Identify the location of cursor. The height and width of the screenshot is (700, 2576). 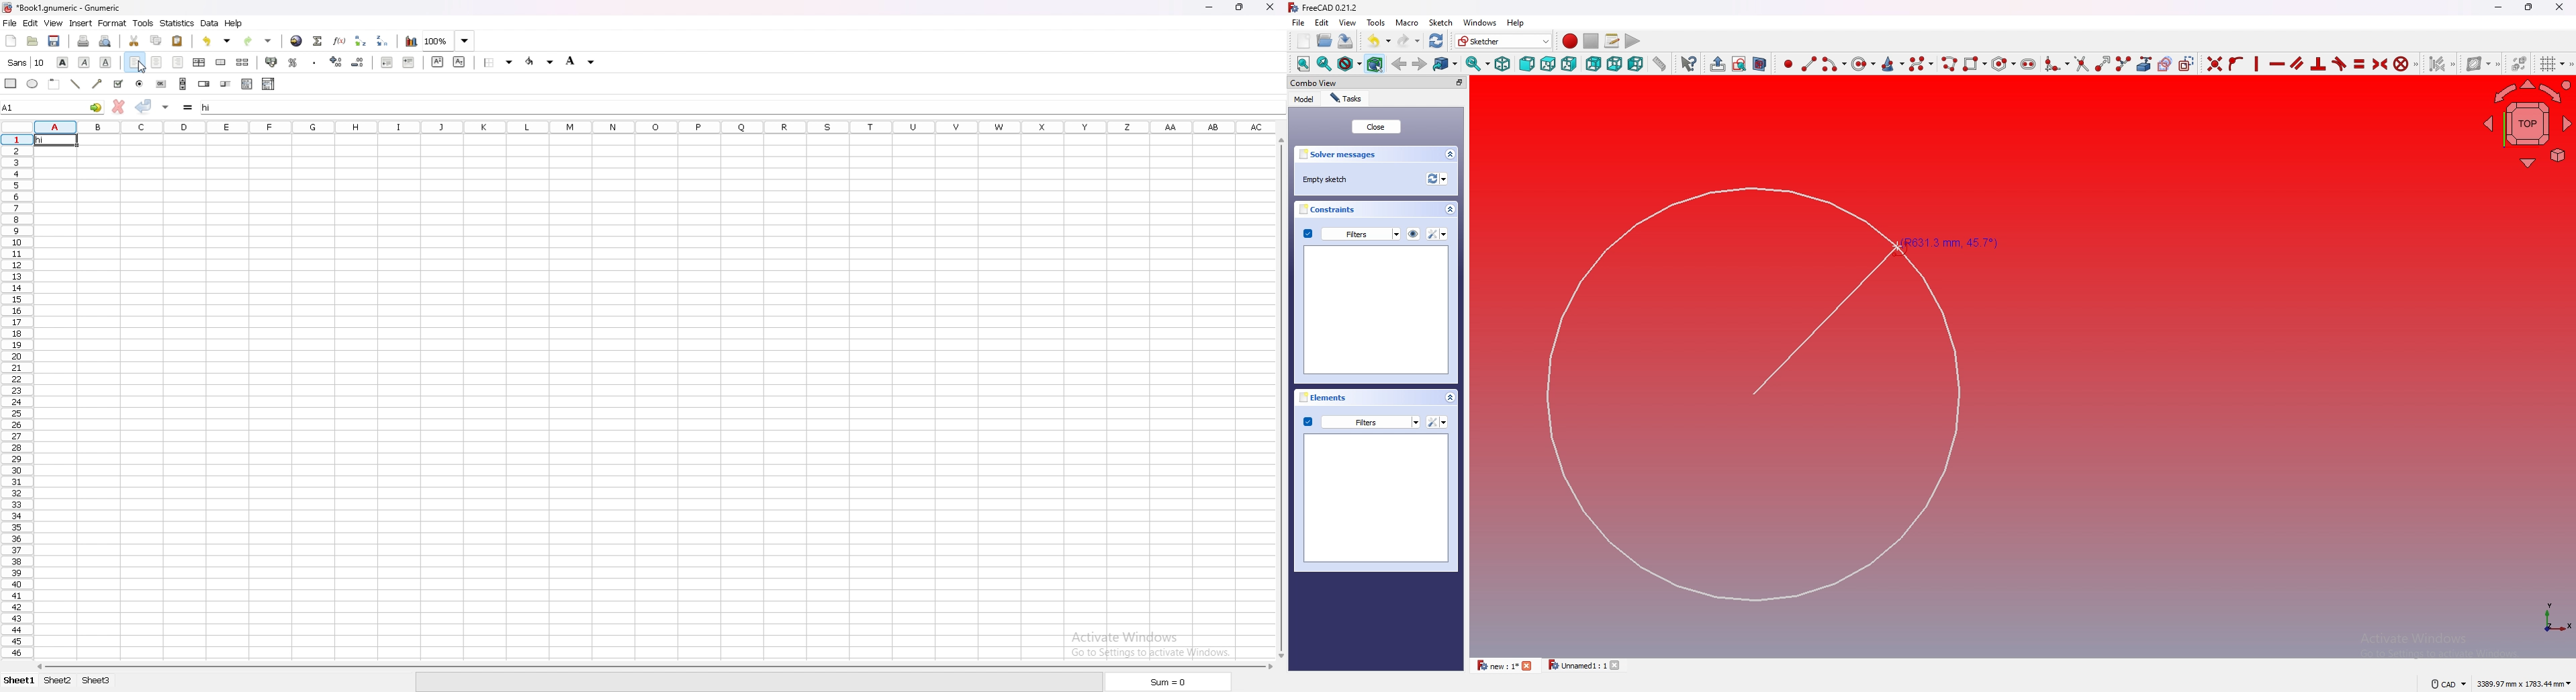
(142, 67).